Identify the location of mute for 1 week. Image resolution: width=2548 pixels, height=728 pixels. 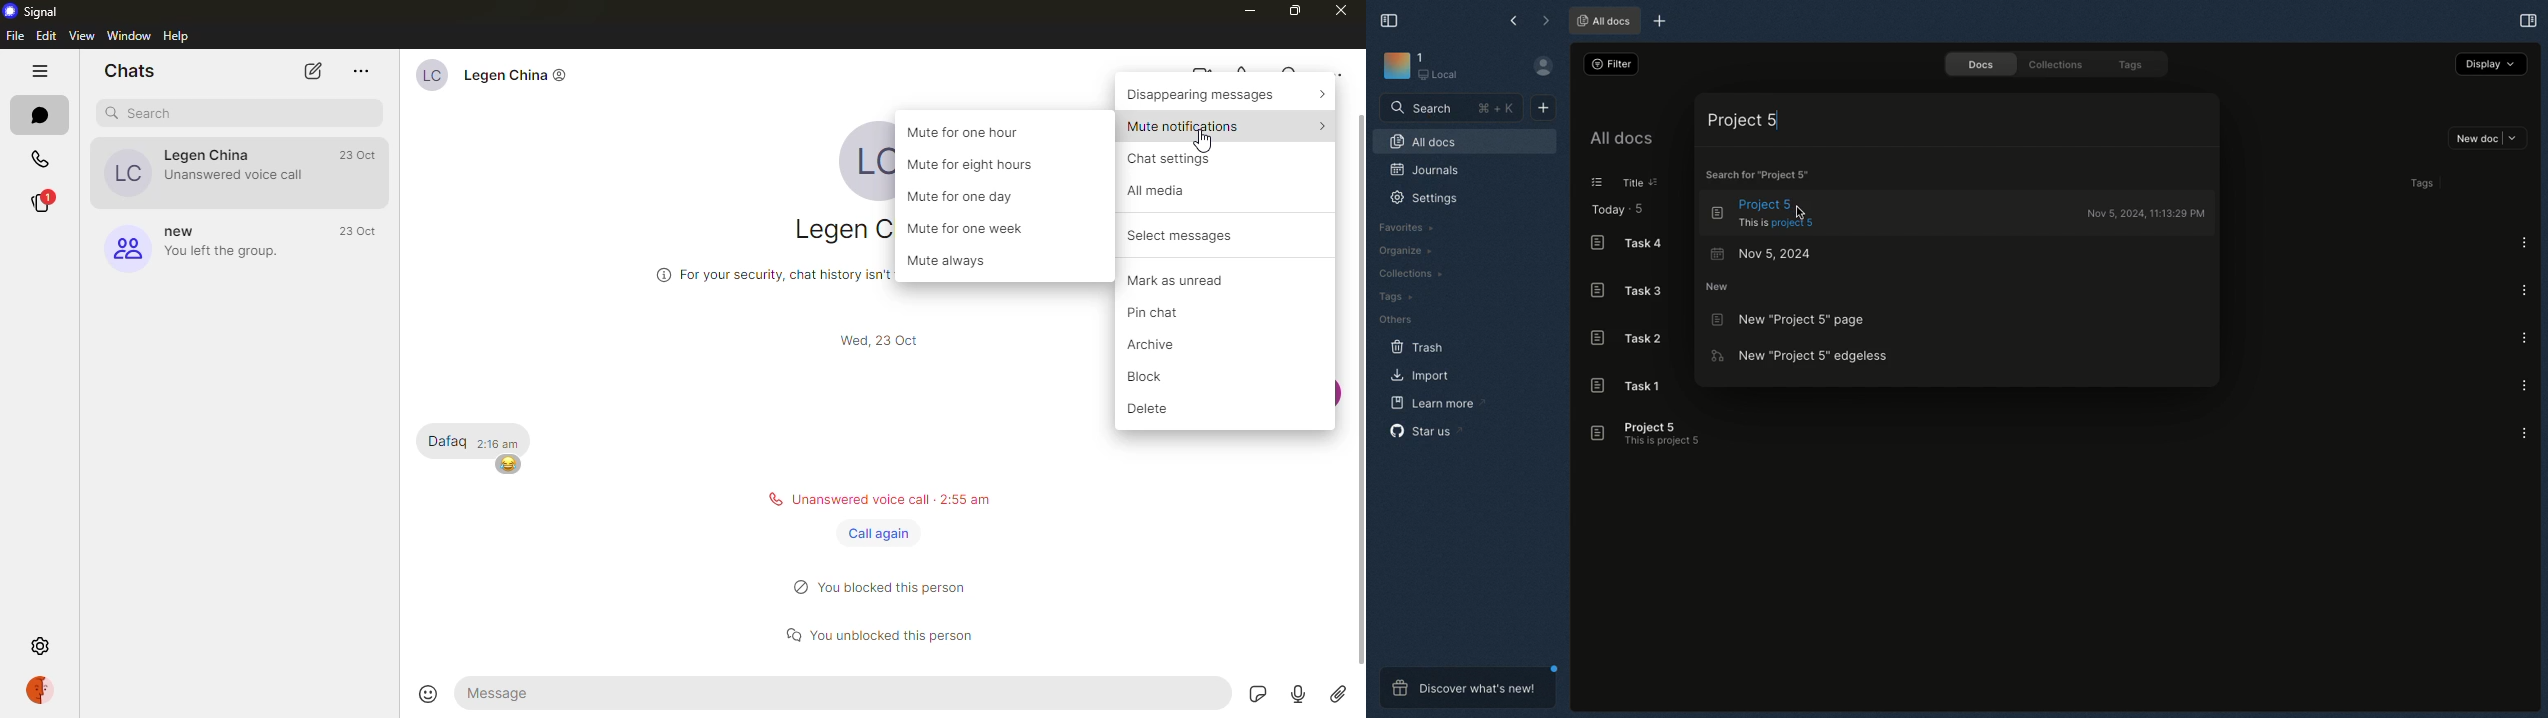
(973, 228).